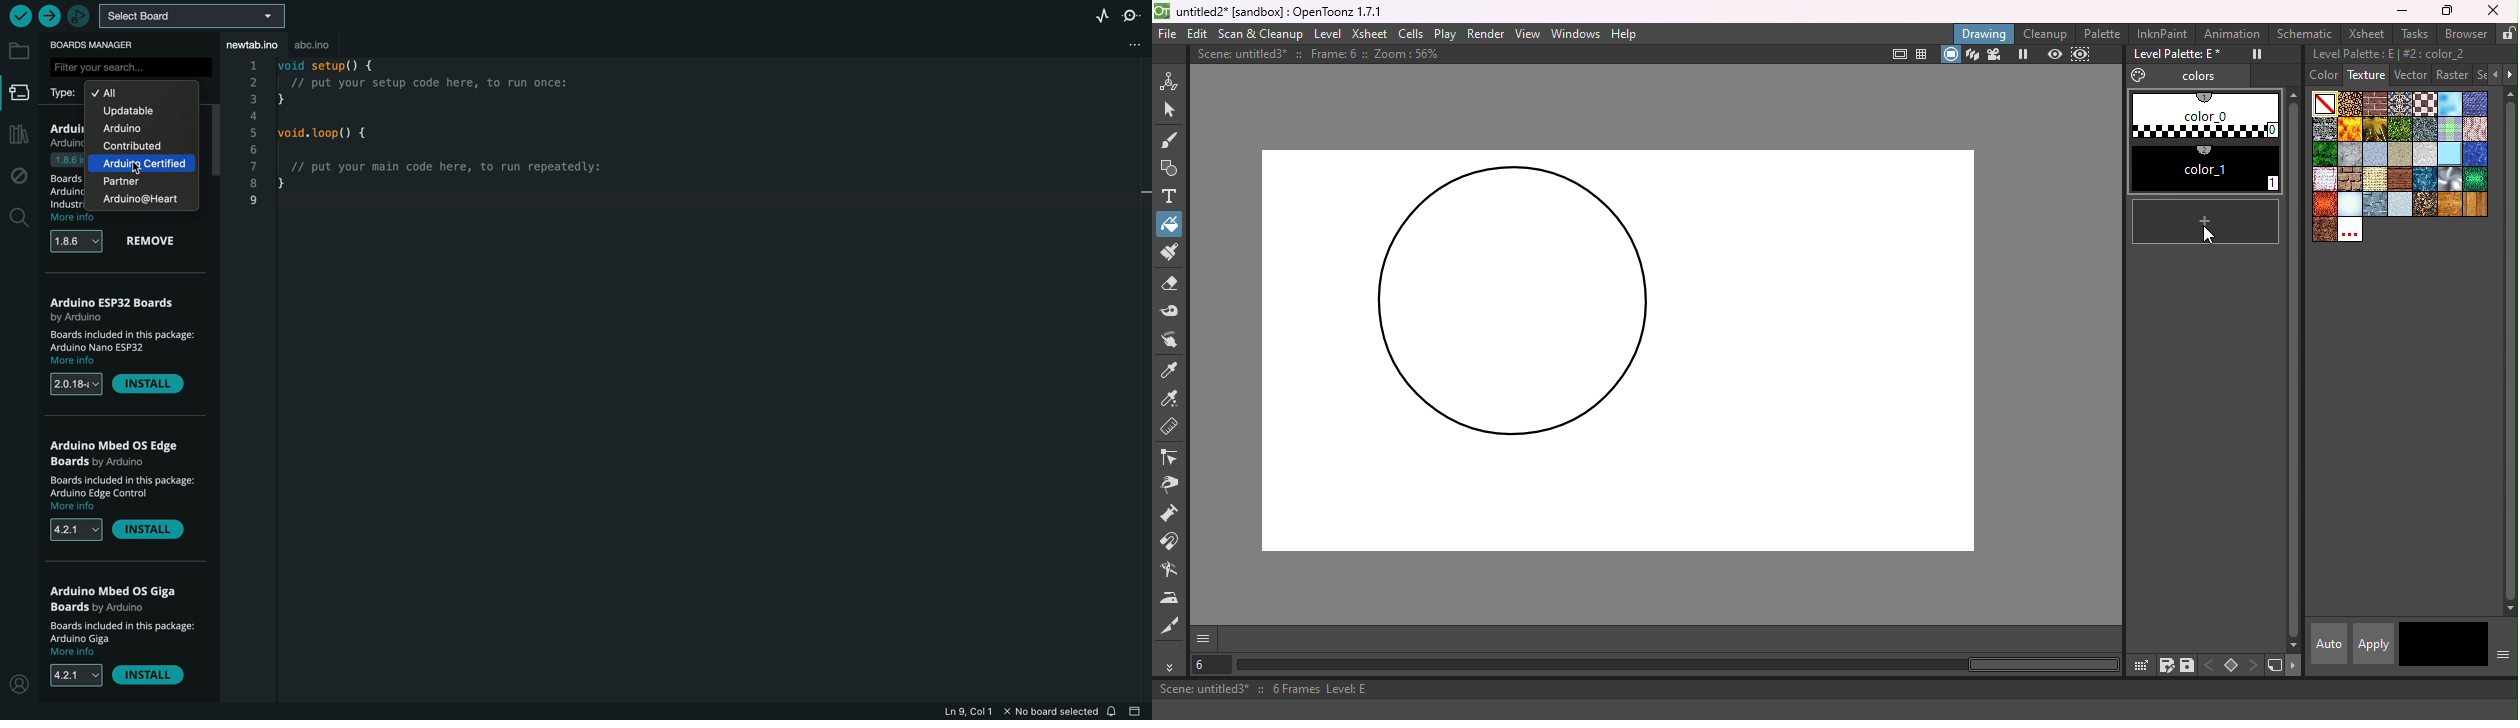  What do you see at coordinates (2425, 179) in the screenshot?
I see `sea` at bounding box center [2425, 179].